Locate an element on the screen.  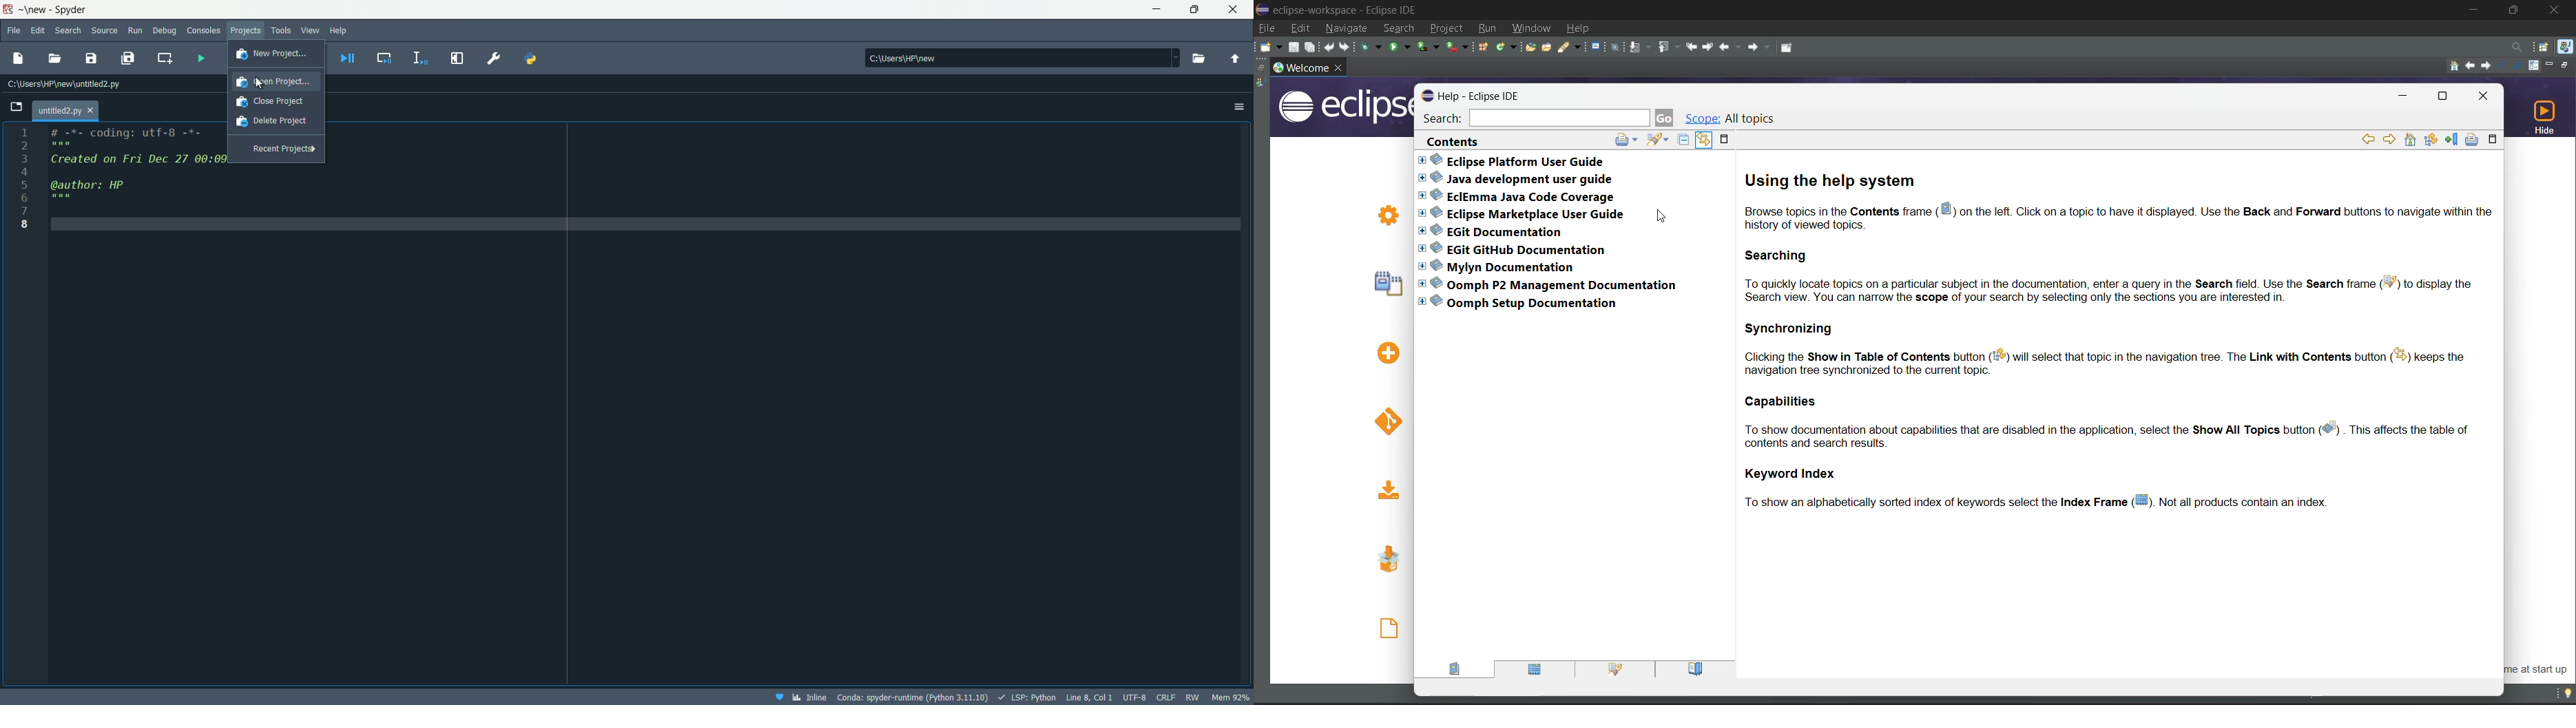
coverage is located at coordinates (1428, 45).